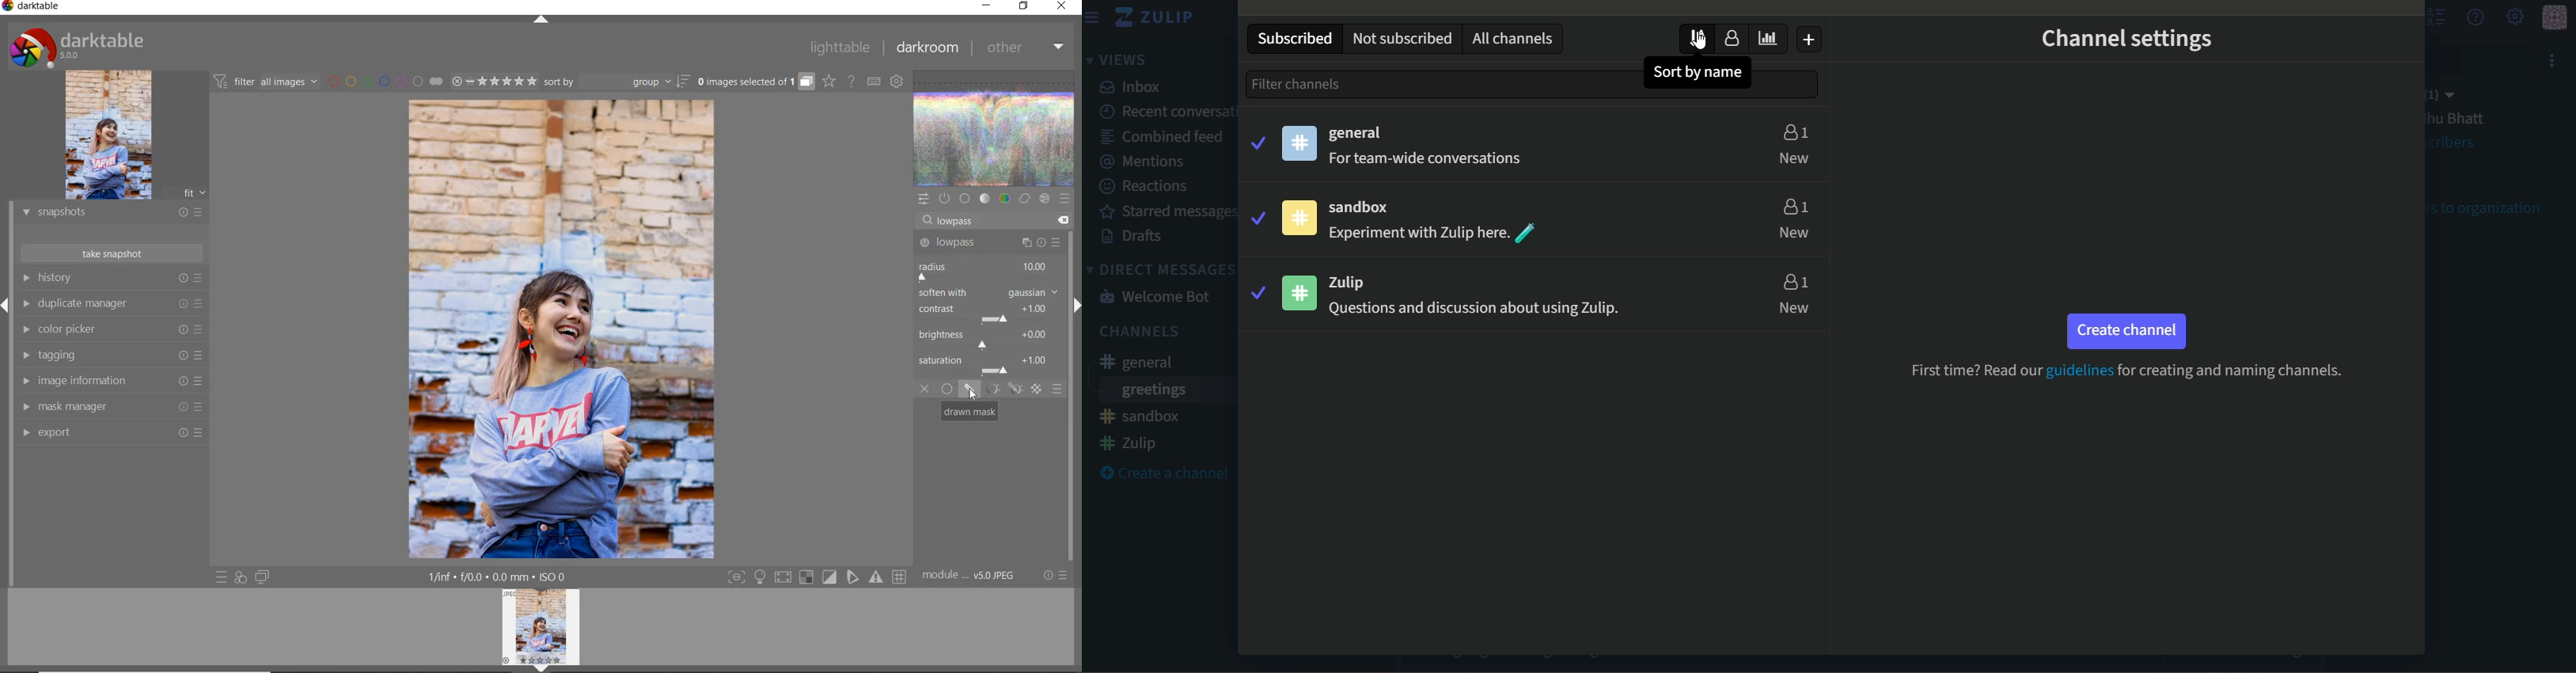 The height and width of the screenshot is (700, 2576). What do you see at coordinates (617, 83) in the screenshot?
I see `sort` at bounding box center [617, 83].